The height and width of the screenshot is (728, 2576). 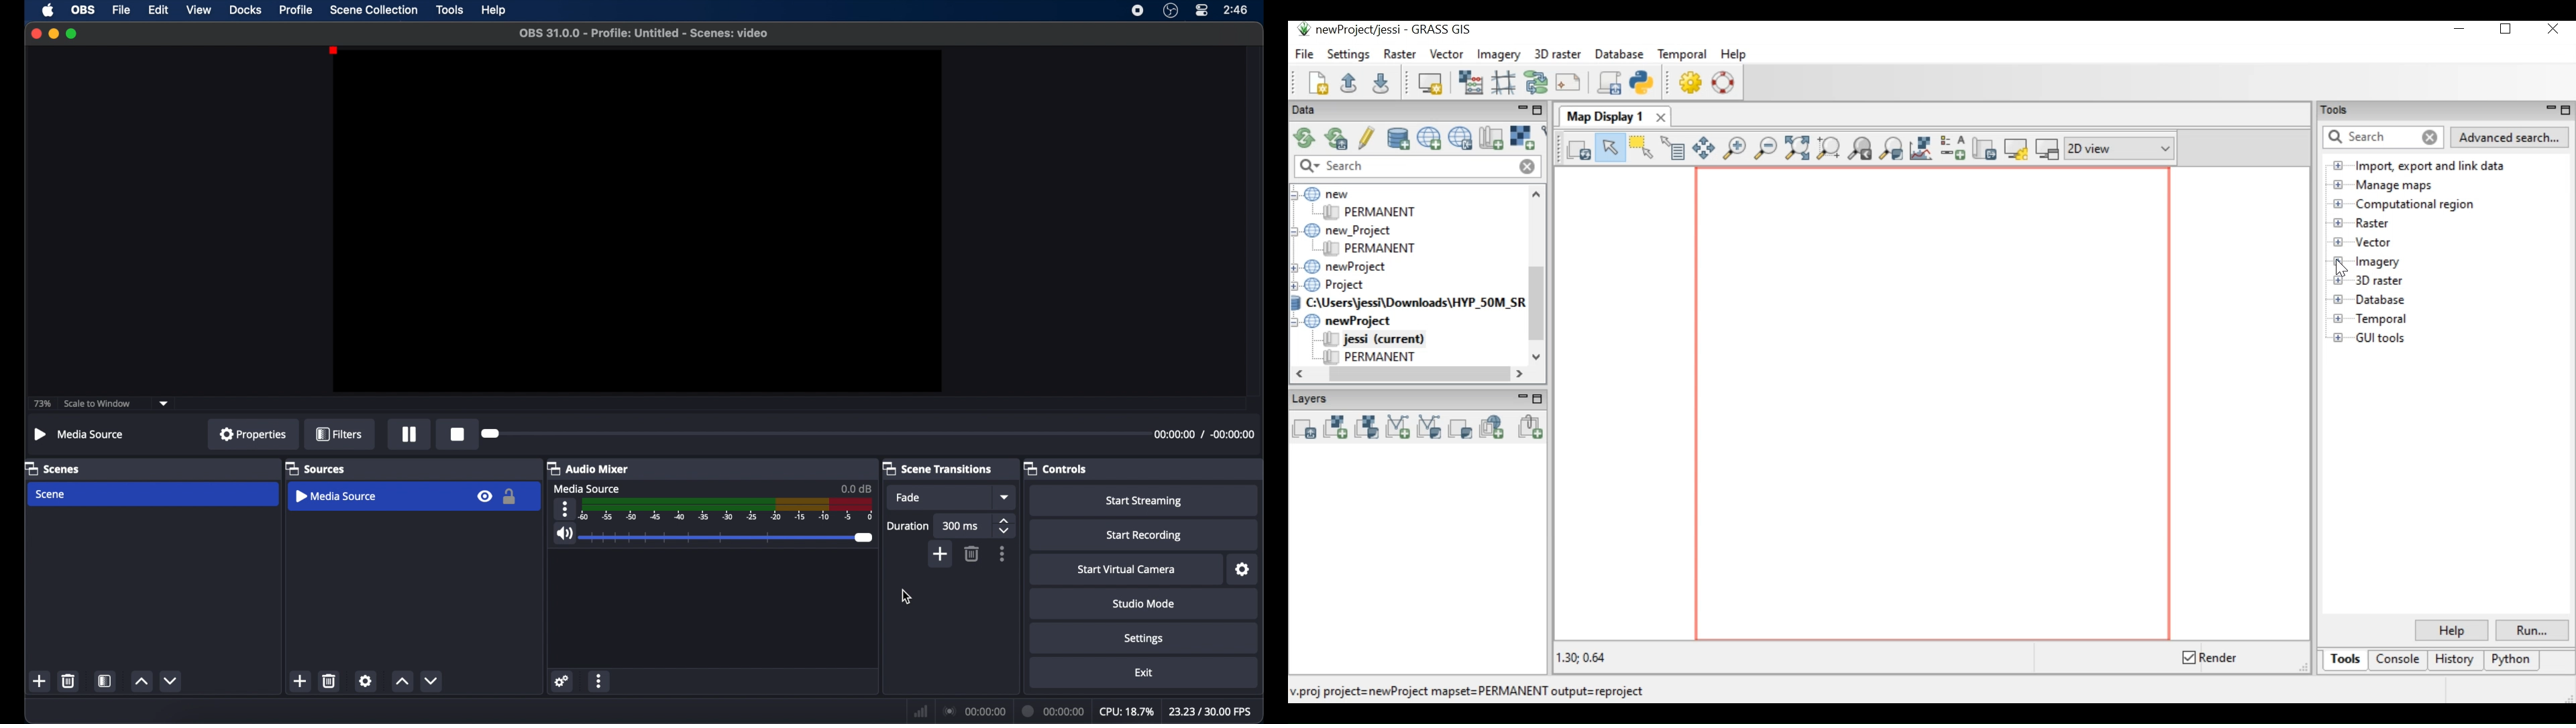 What do you see at coordinates (1243, 570) in the screenshot?
I see `settings` at bounding box center [1243, 570].